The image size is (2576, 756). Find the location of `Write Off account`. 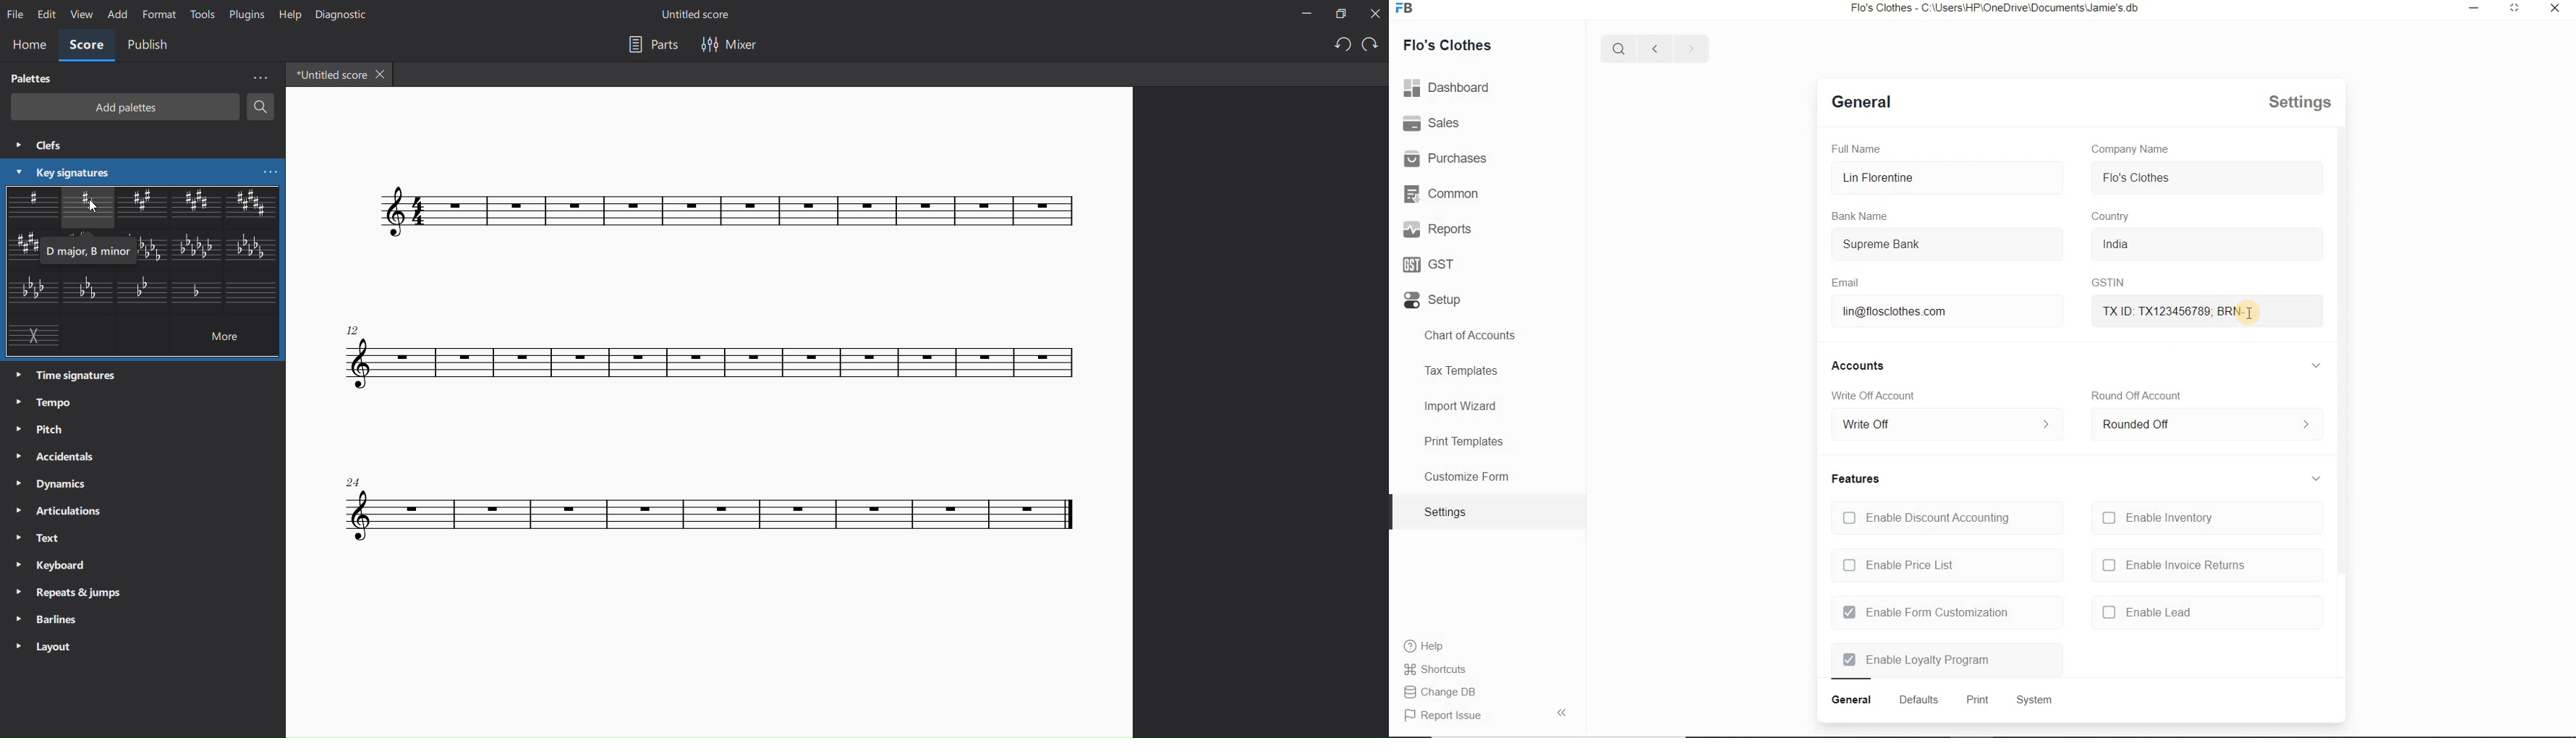

Write Off account is located at coordinates (1877, 397).